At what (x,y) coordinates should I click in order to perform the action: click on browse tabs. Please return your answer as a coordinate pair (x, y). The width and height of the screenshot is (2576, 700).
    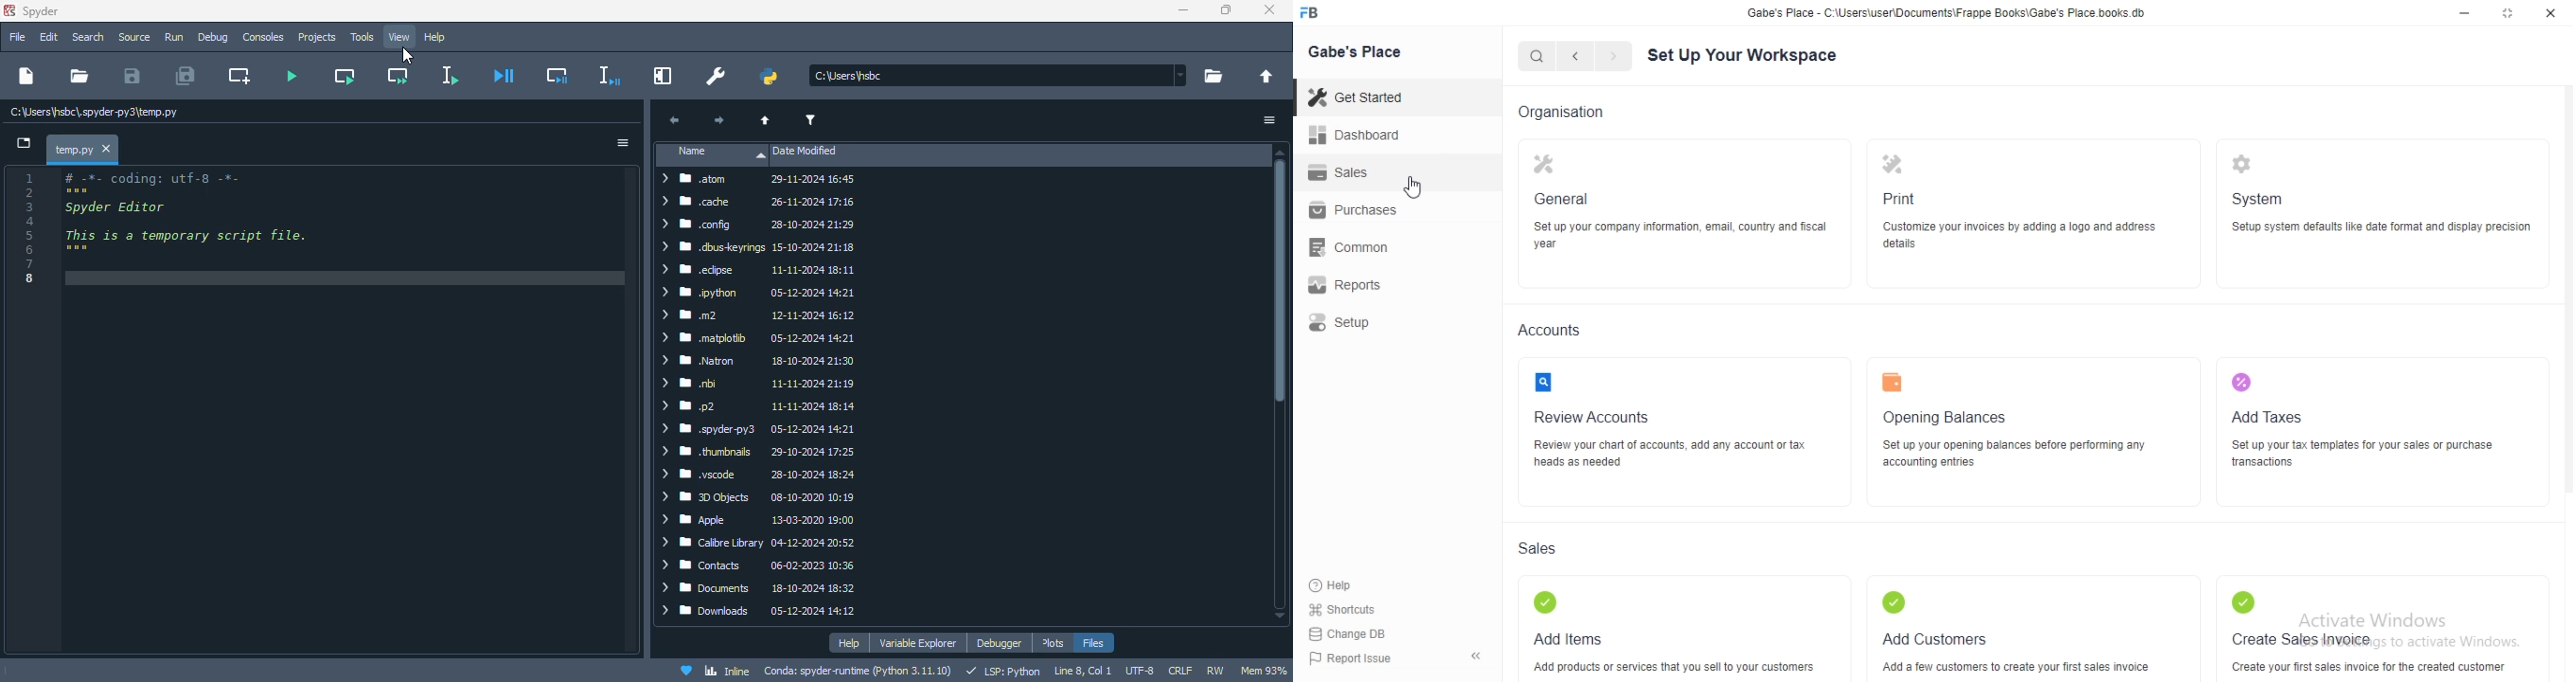
    Looking at the image, I should click on (25, 144).